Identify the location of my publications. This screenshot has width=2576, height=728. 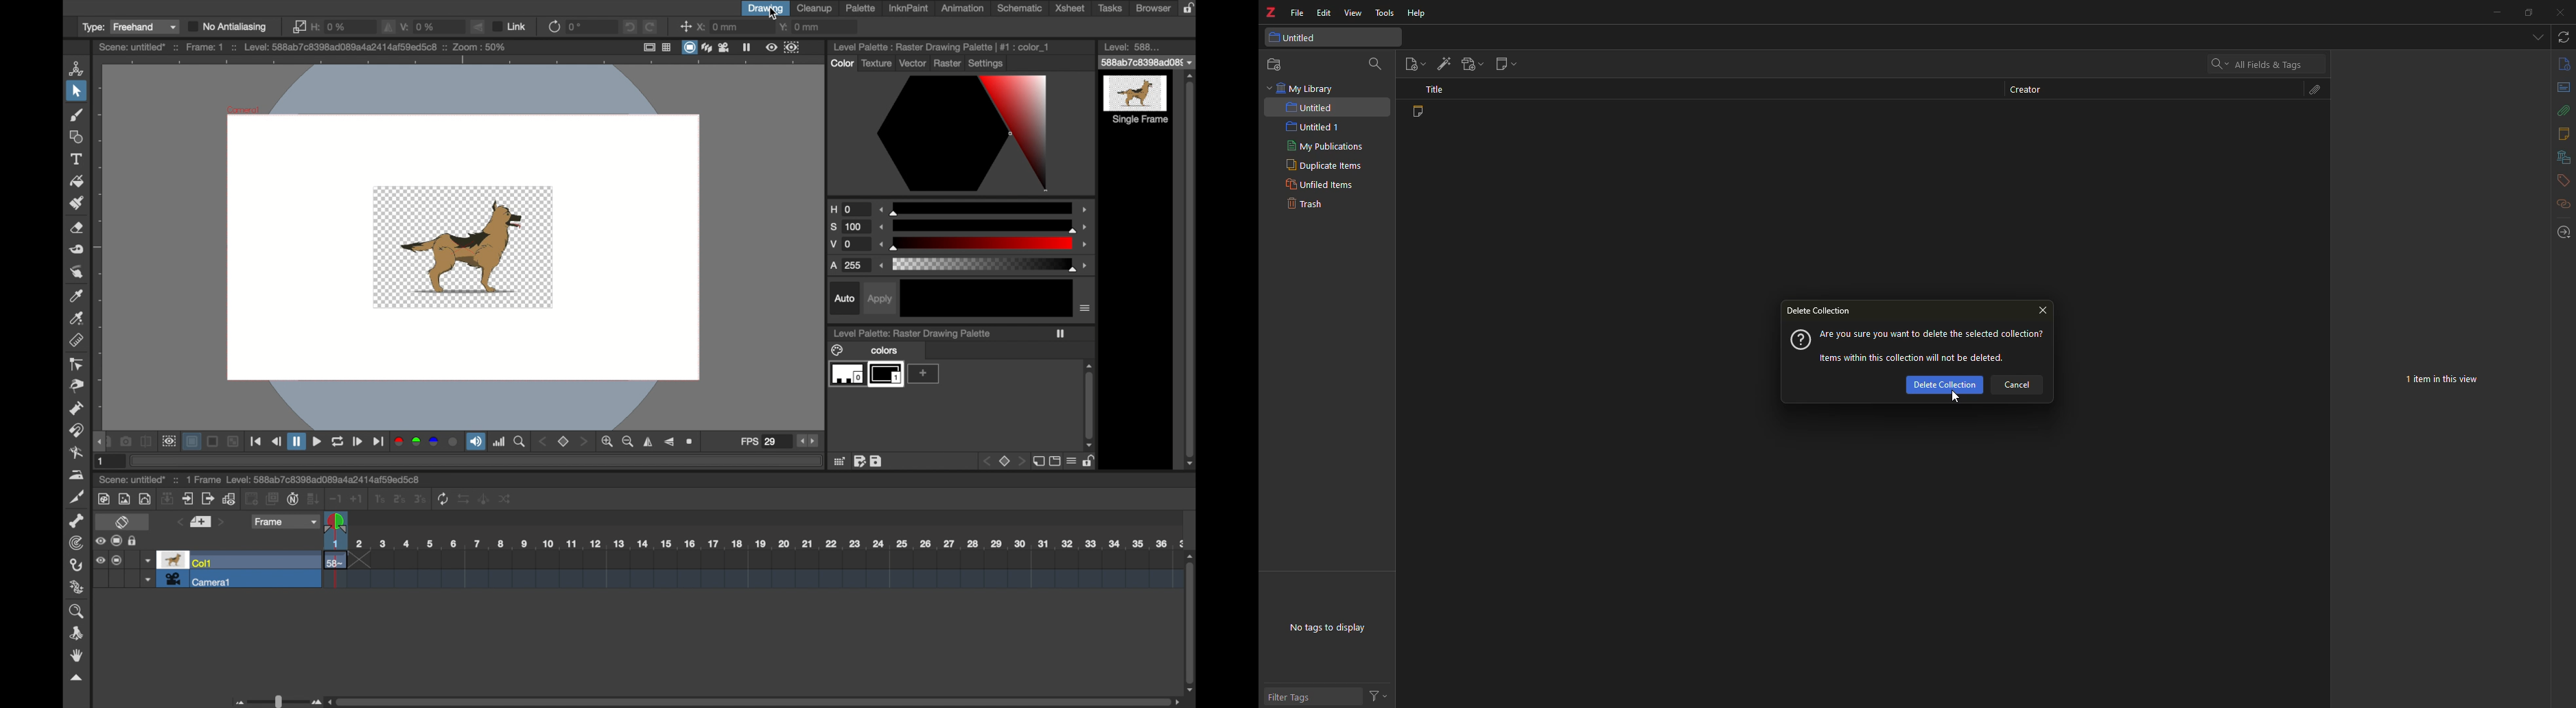
(1327, 146).